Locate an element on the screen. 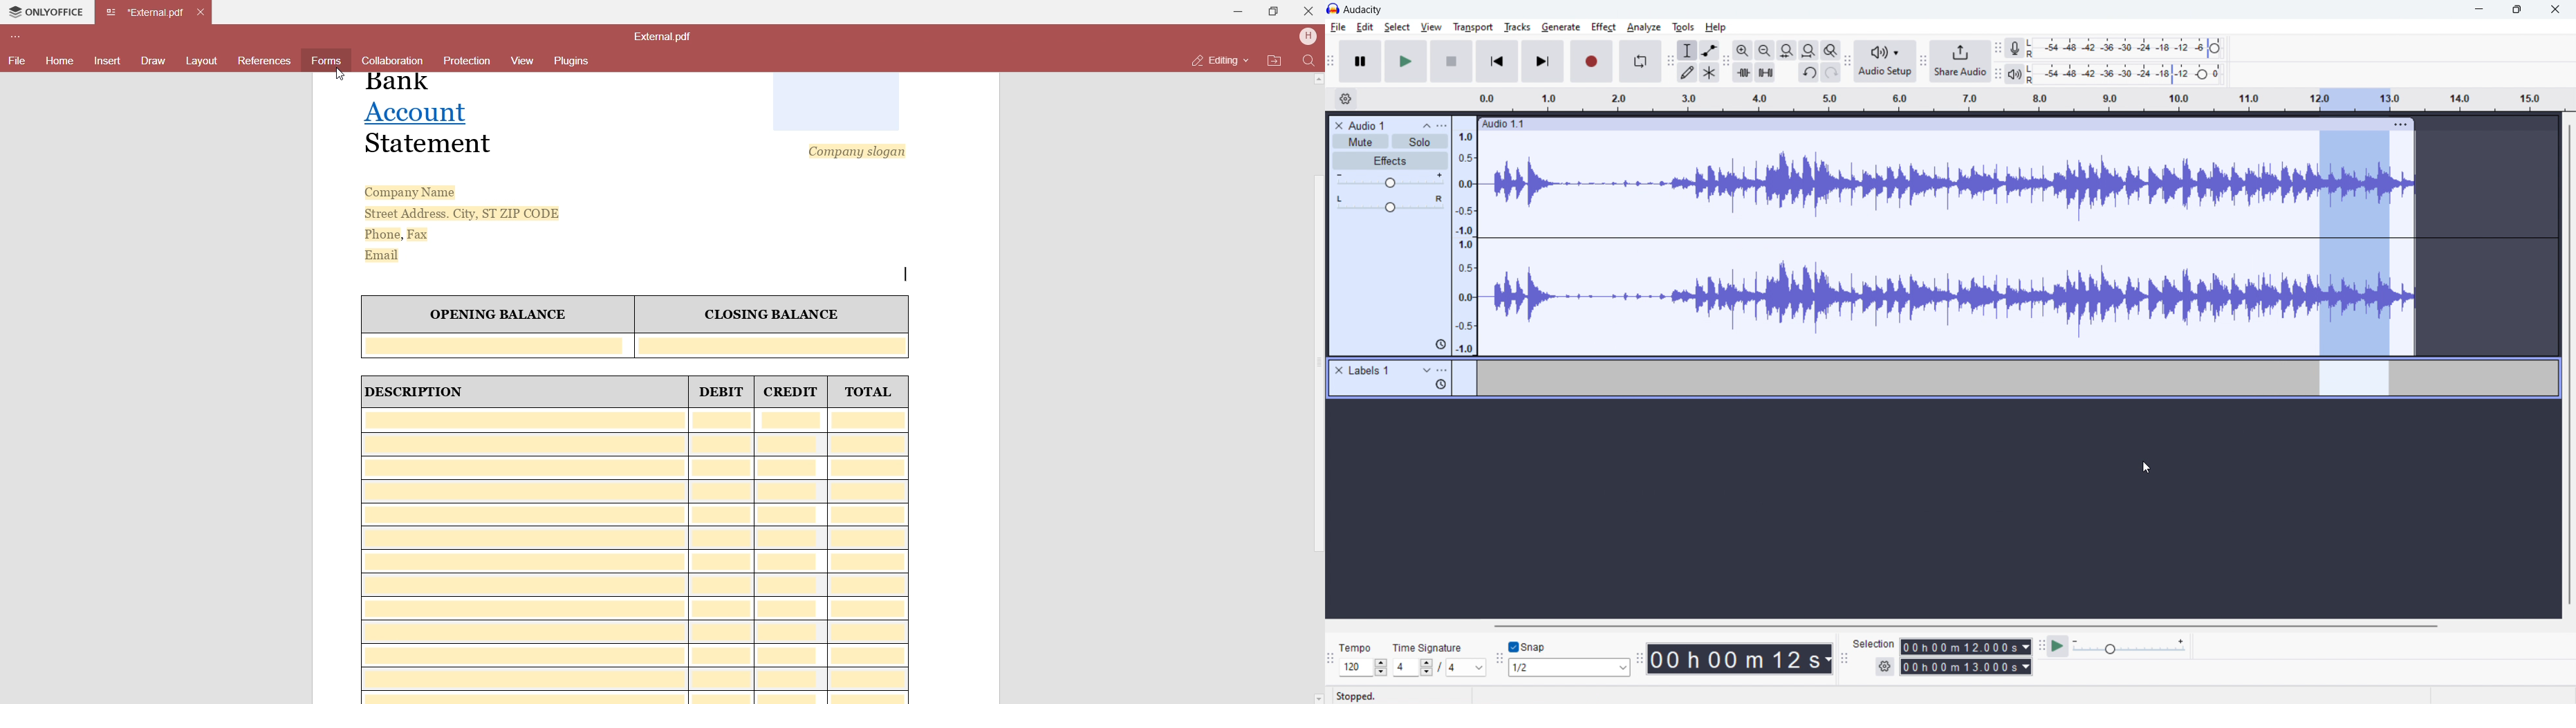 The height and width of the screenshot is (728, 2576). Customize toolbar is located at coordinates (19, 35).